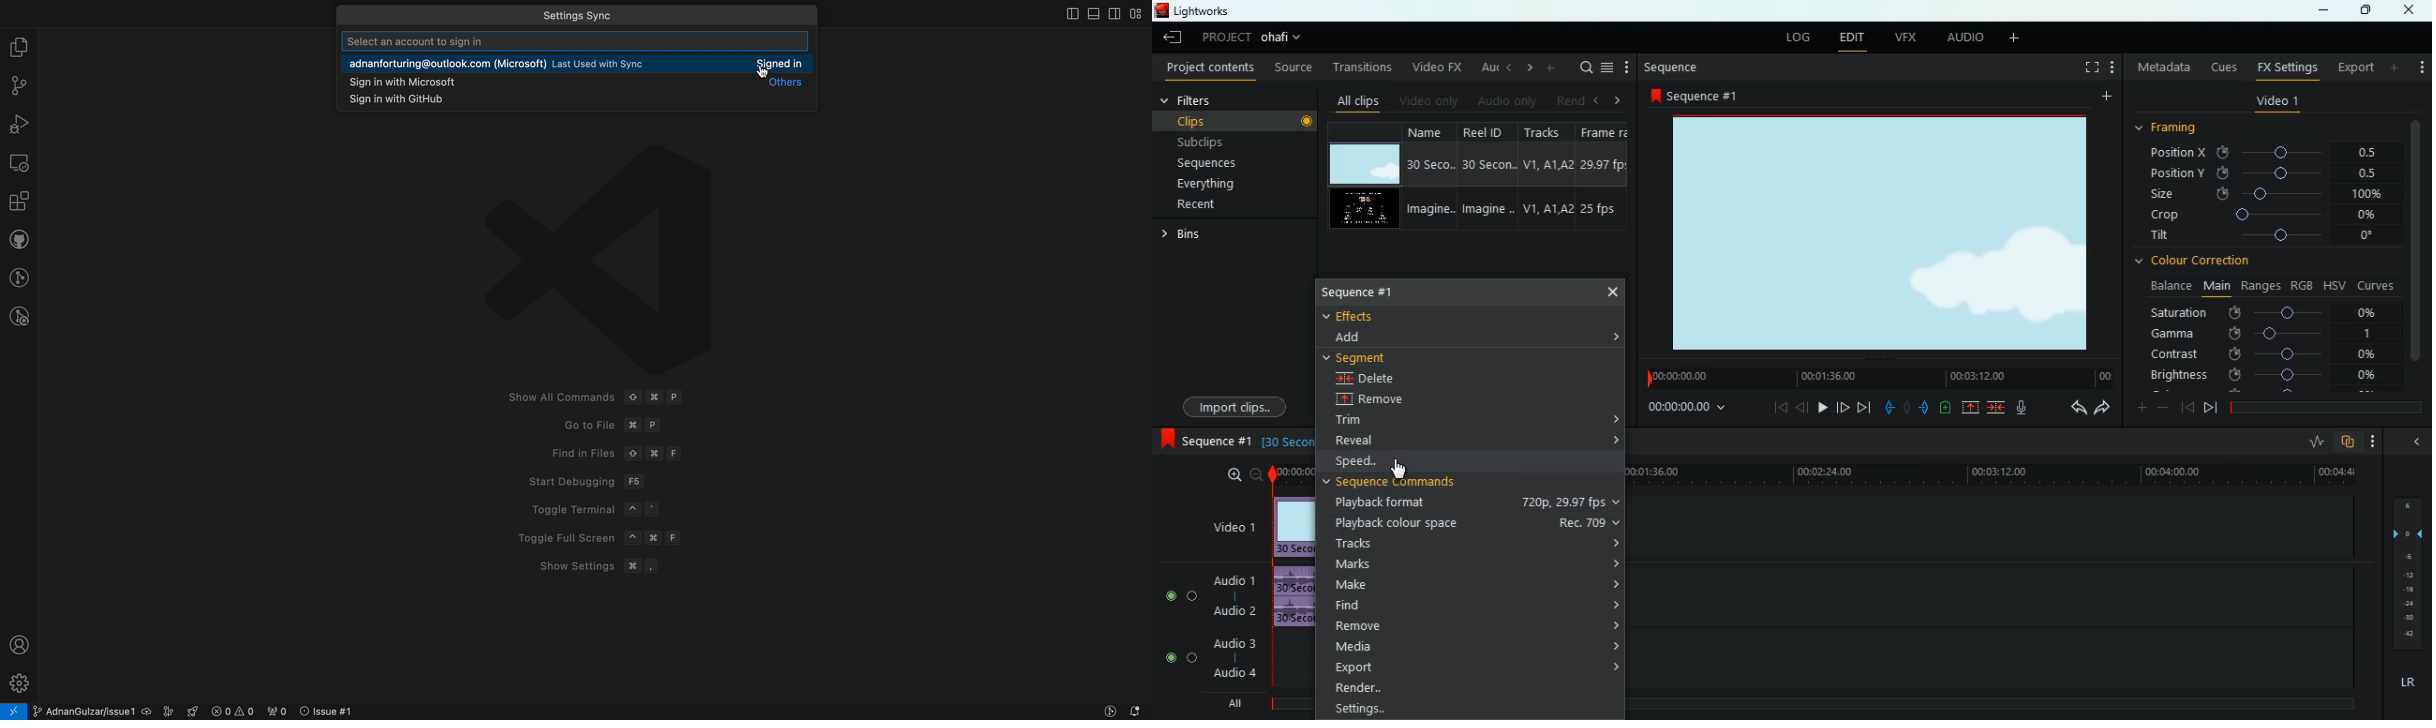  What do you see at coordinates (1903, 37) in the screenshot?
I see `vfx` at bounding box center [1903, 37].